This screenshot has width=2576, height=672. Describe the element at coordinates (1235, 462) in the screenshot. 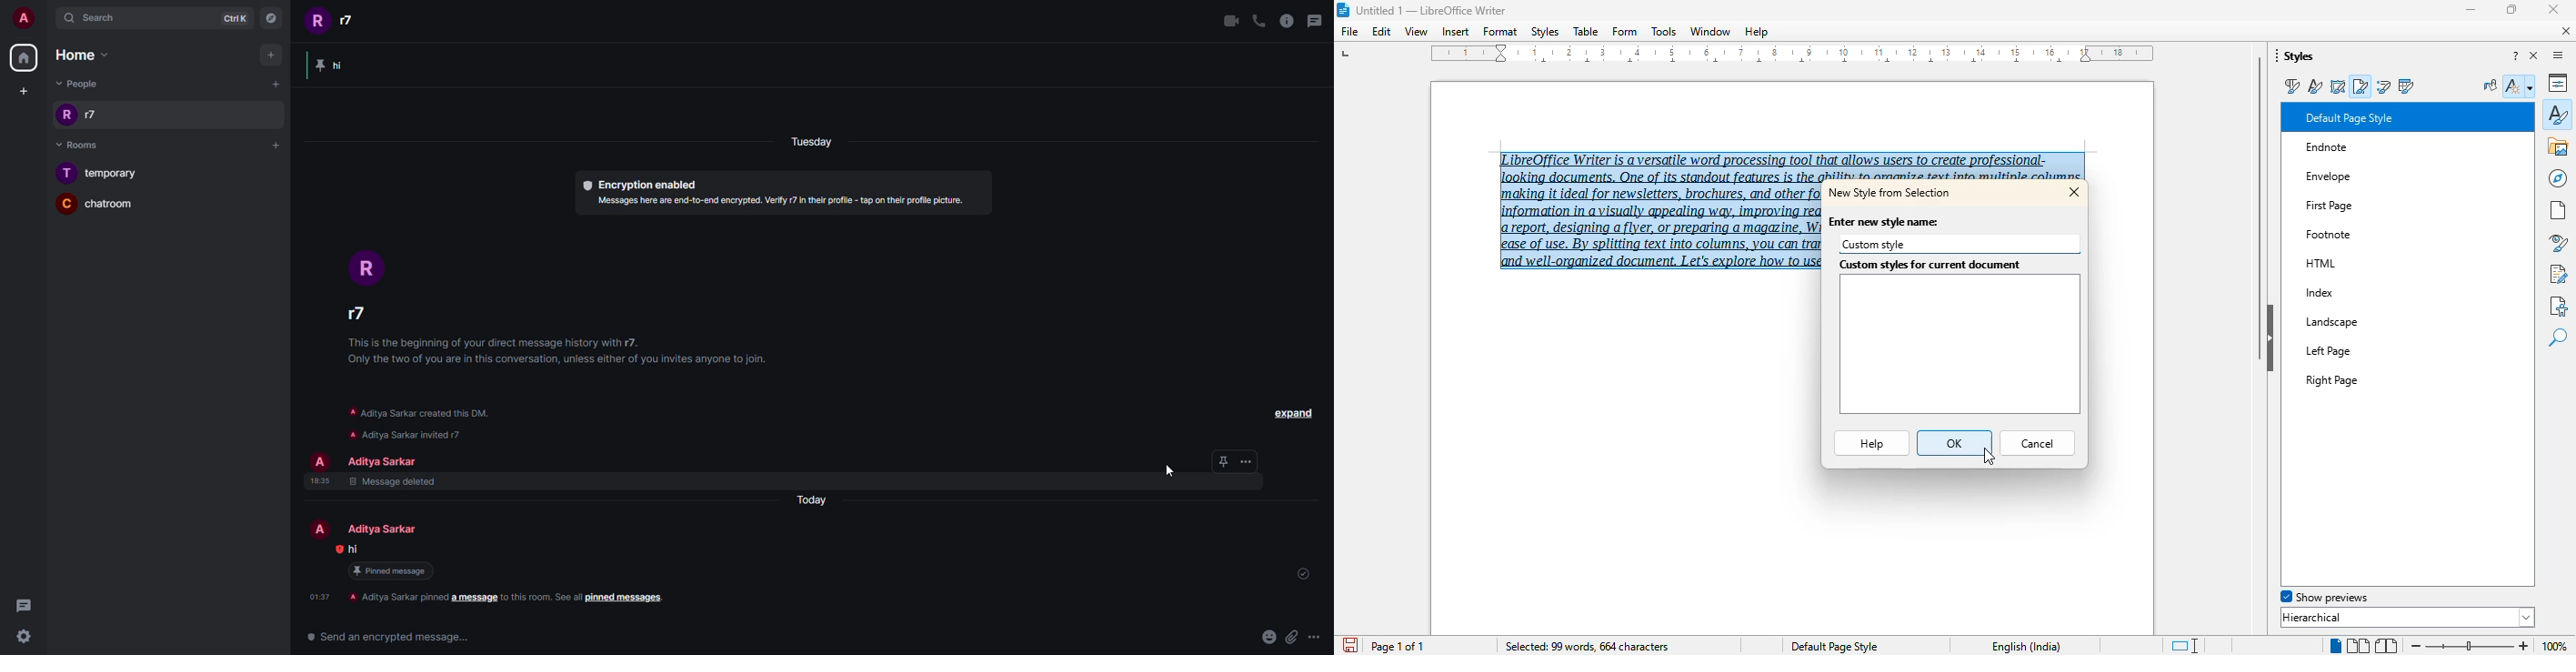

I see `Pin` at that location.